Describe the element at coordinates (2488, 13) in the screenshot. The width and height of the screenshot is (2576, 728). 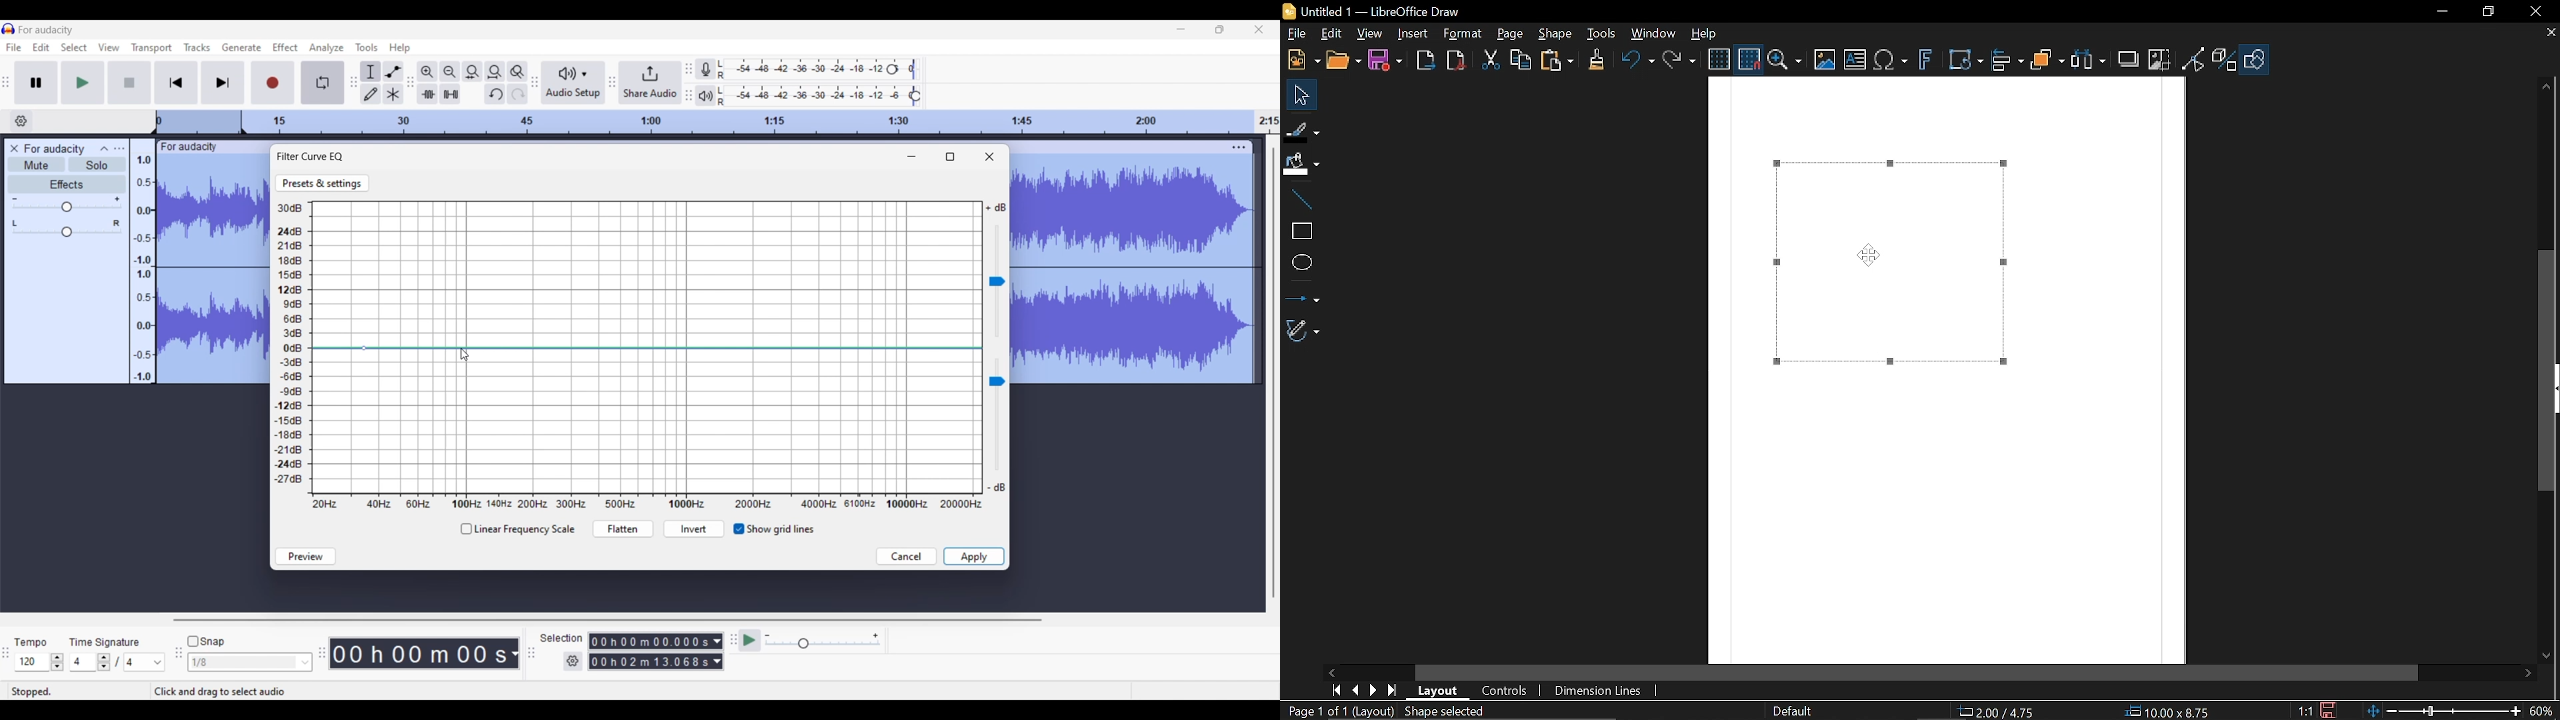
I see `Restore down` at that location.